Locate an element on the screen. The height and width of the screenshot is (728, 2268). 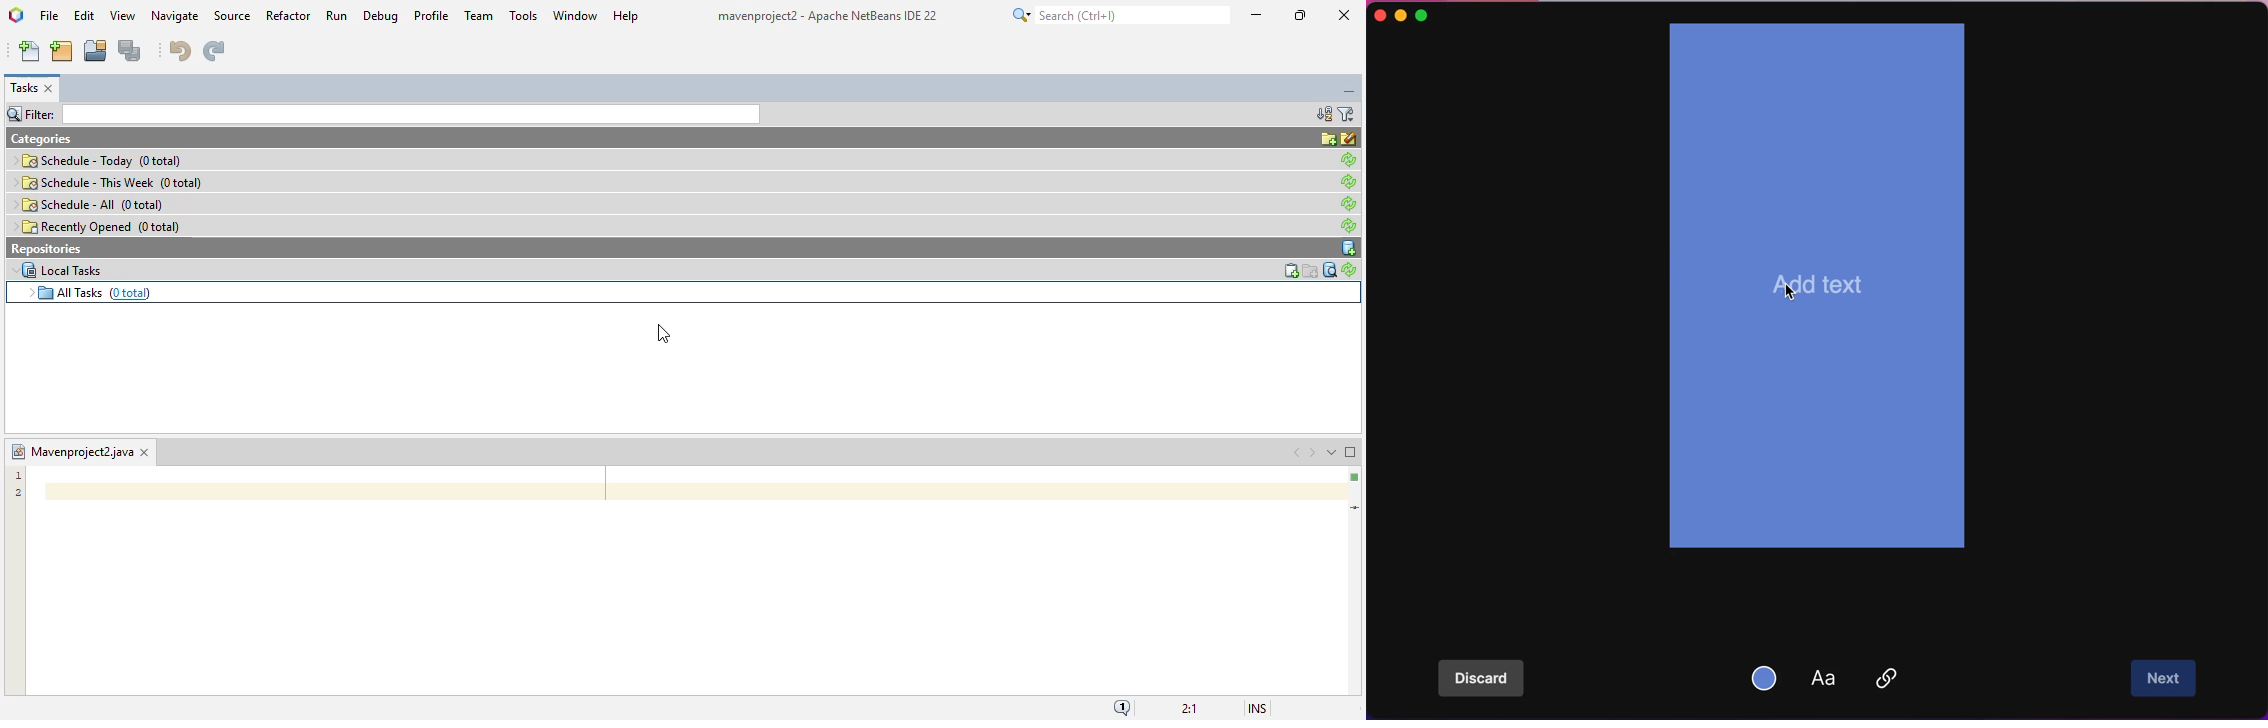
close window is located at coordinates (143, 453).